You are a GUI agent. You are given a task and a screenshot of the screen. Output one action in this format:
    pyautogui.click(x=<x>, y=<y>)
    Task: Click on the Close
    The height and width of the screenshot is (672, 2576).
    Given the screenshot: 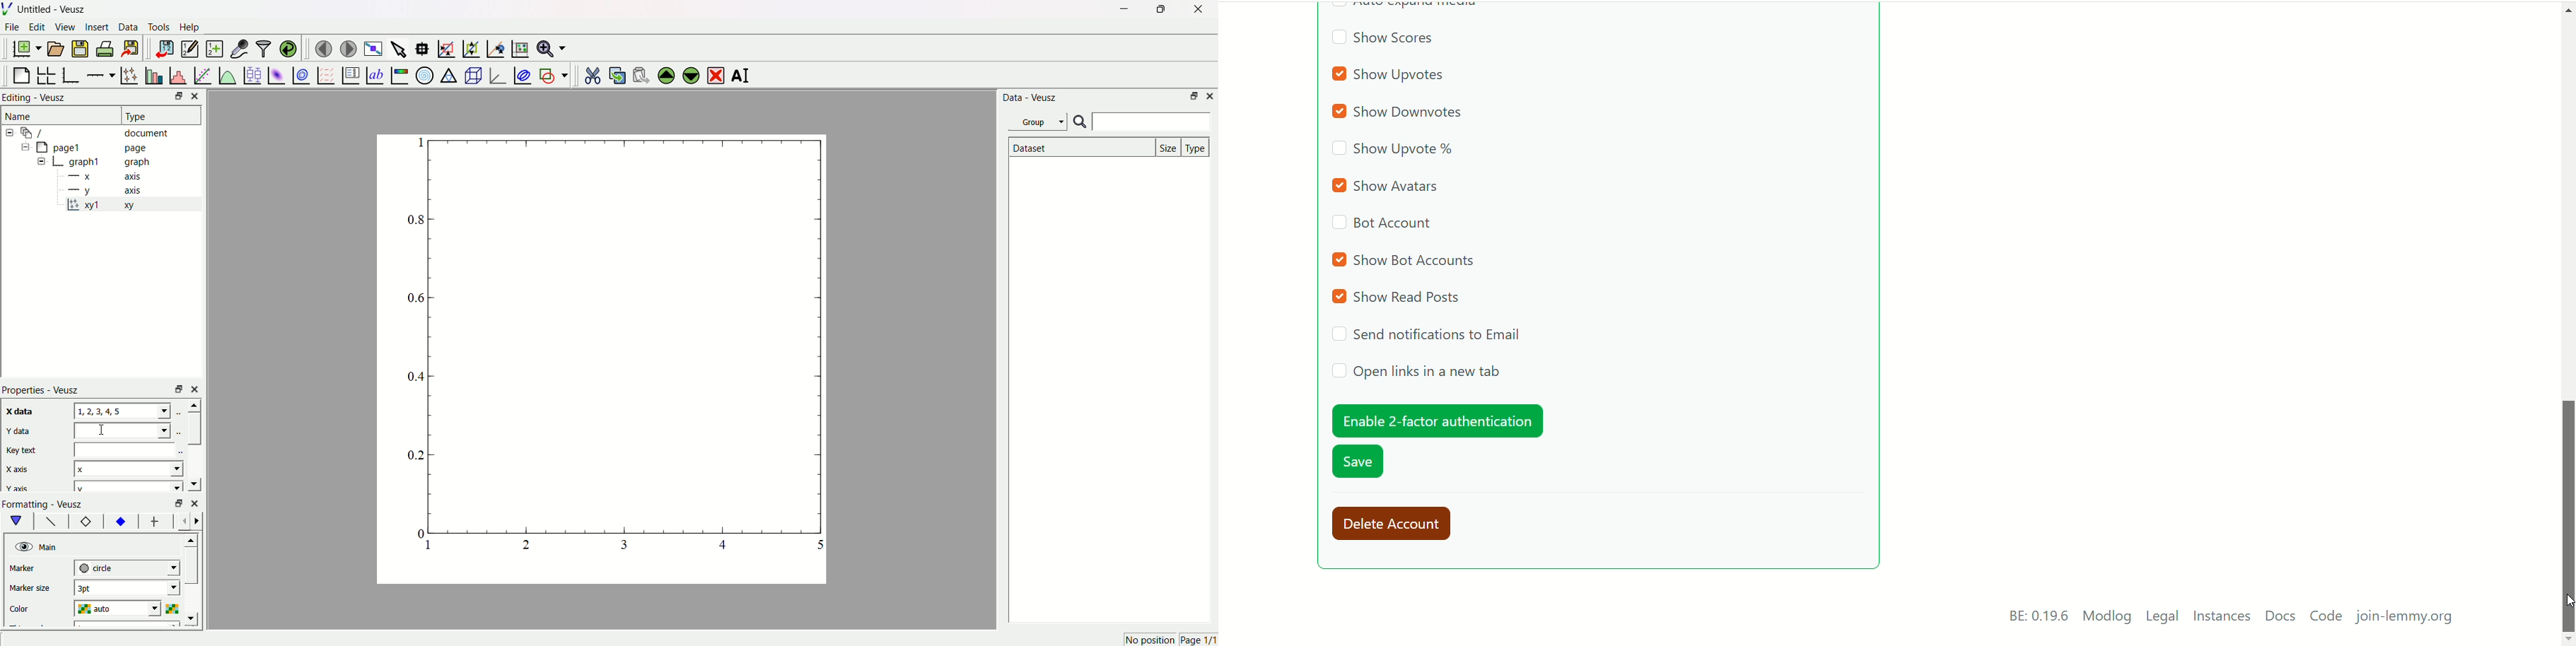 What is the action you would take?
    pyautogui.click(x=199, y=96)
    